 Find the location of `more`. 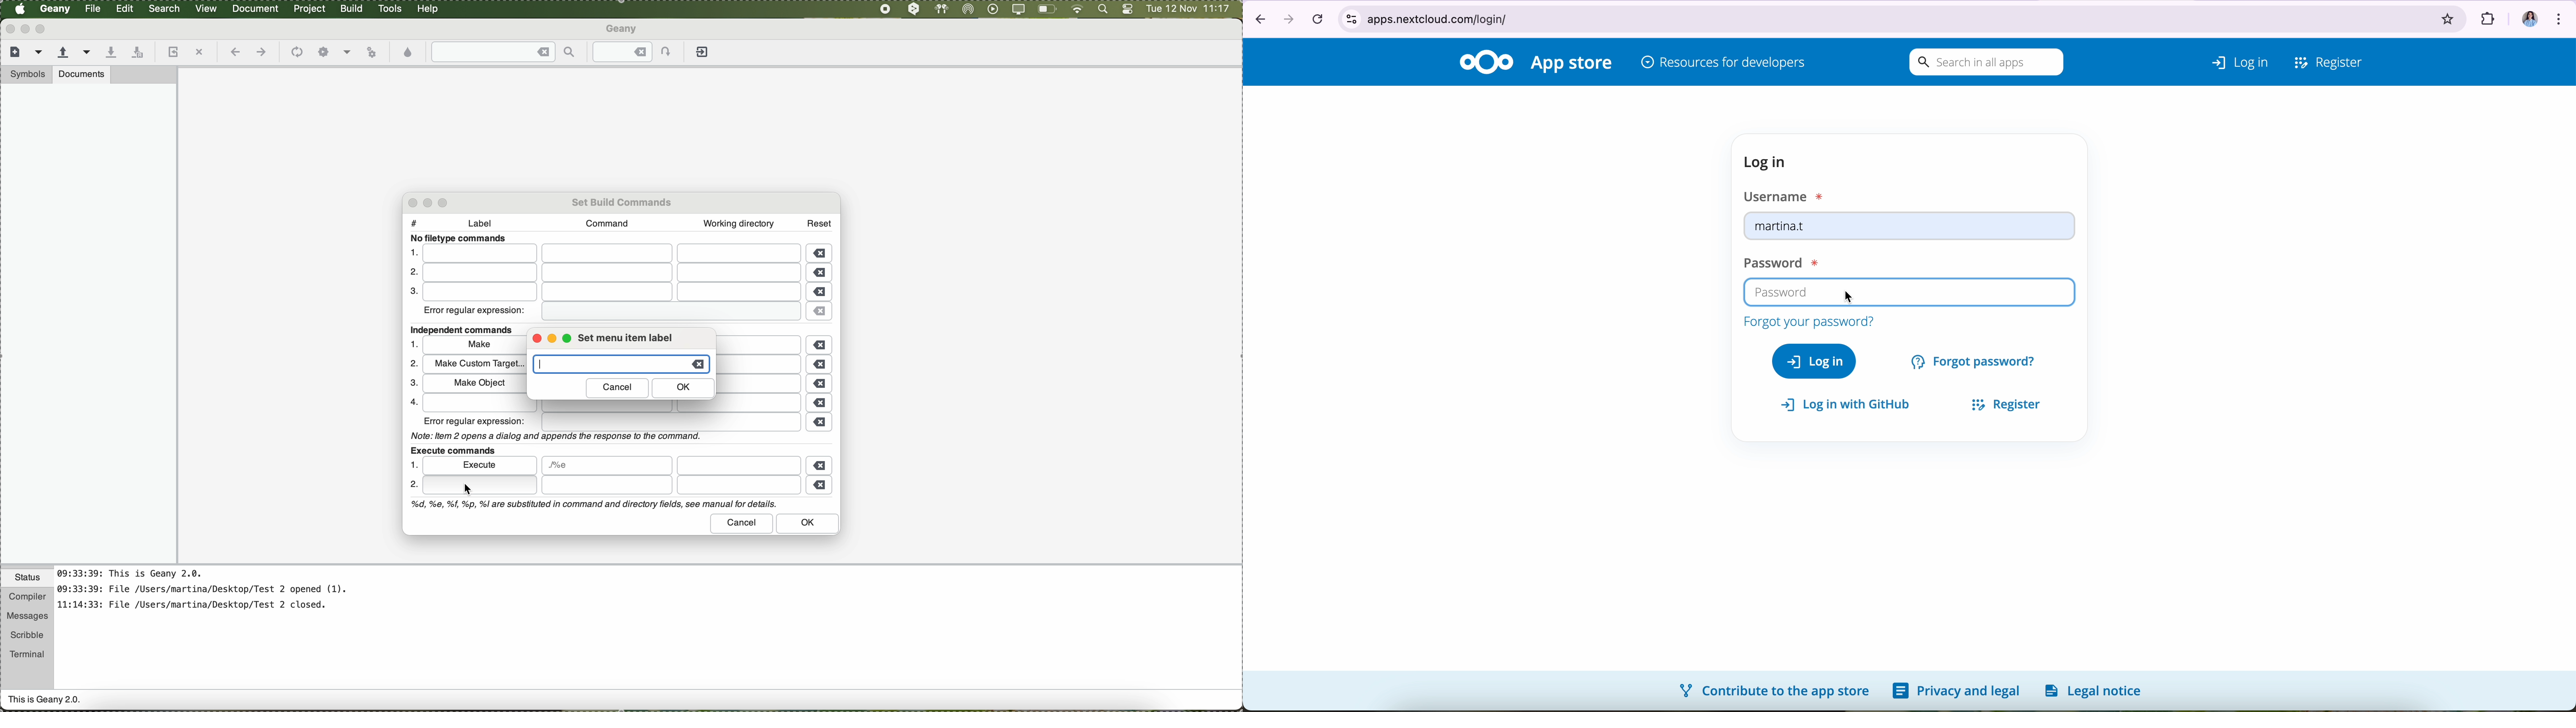

more is located at coordinates (2561, 16).